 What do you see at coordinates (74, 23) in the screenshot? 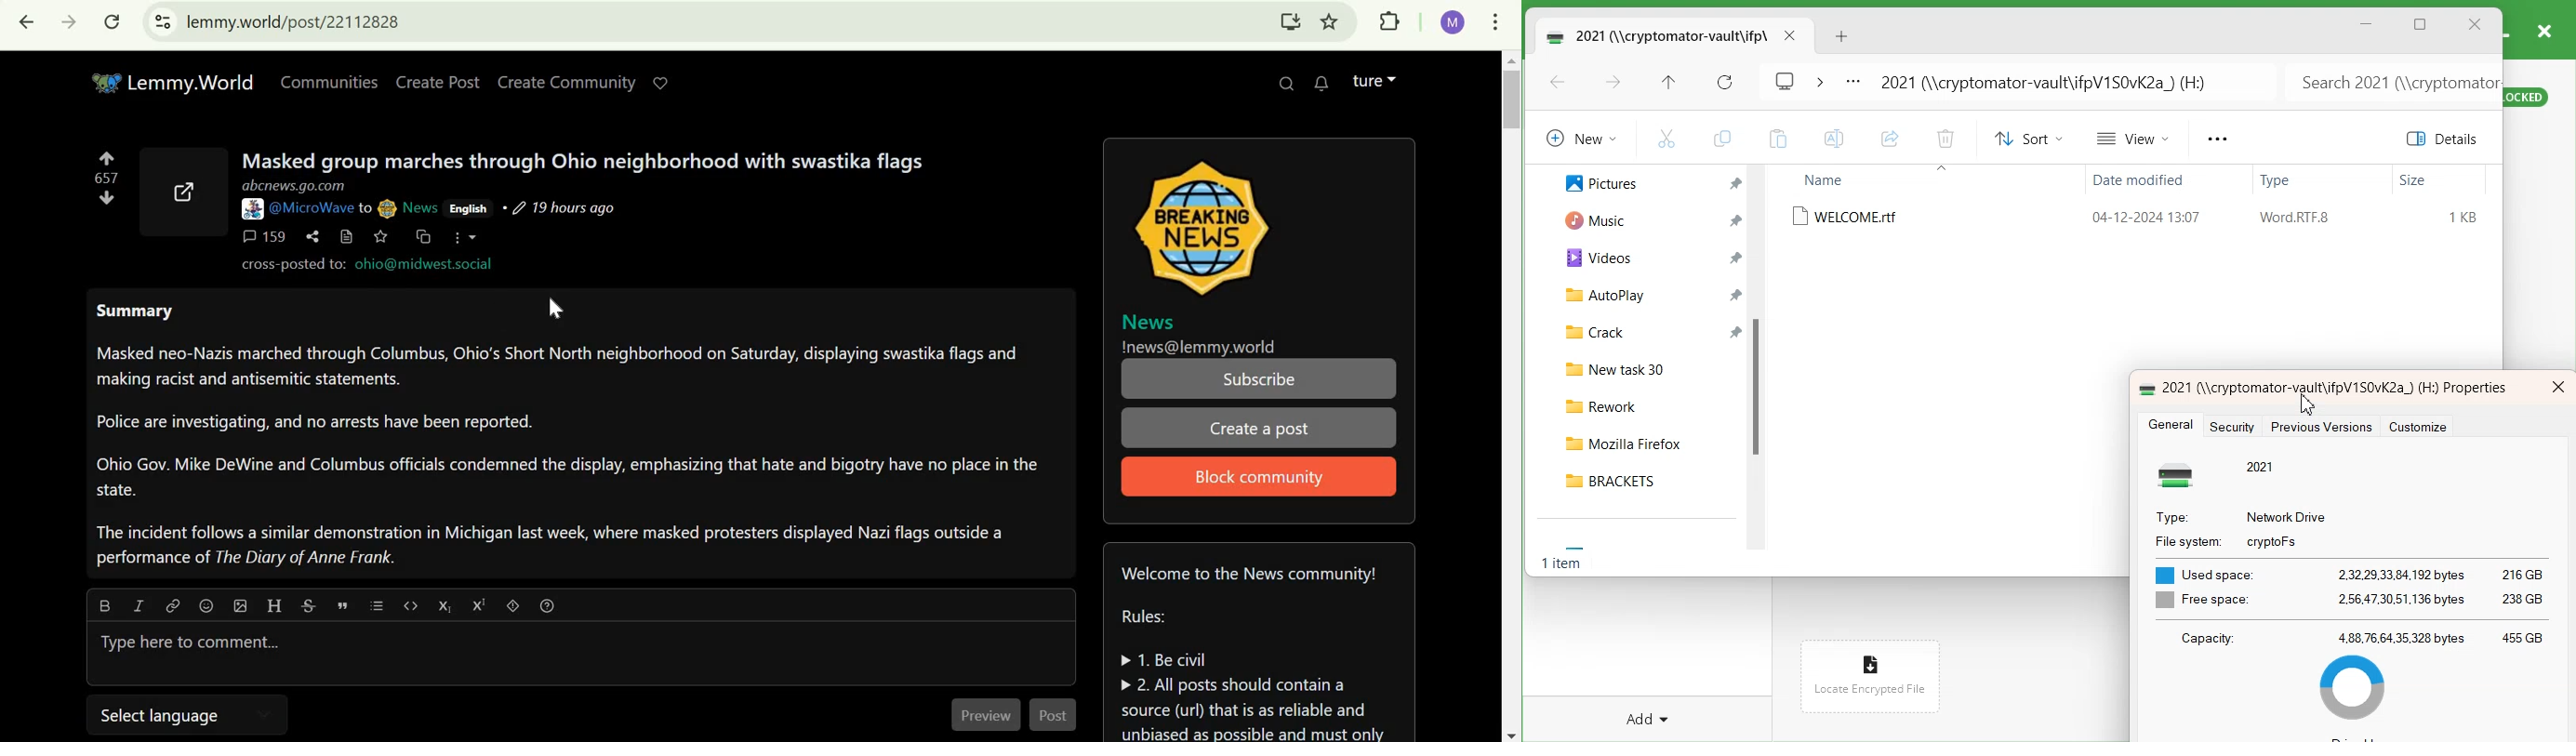
I see `Click to go forward, hold to see history` at bounding box center [74, 23].